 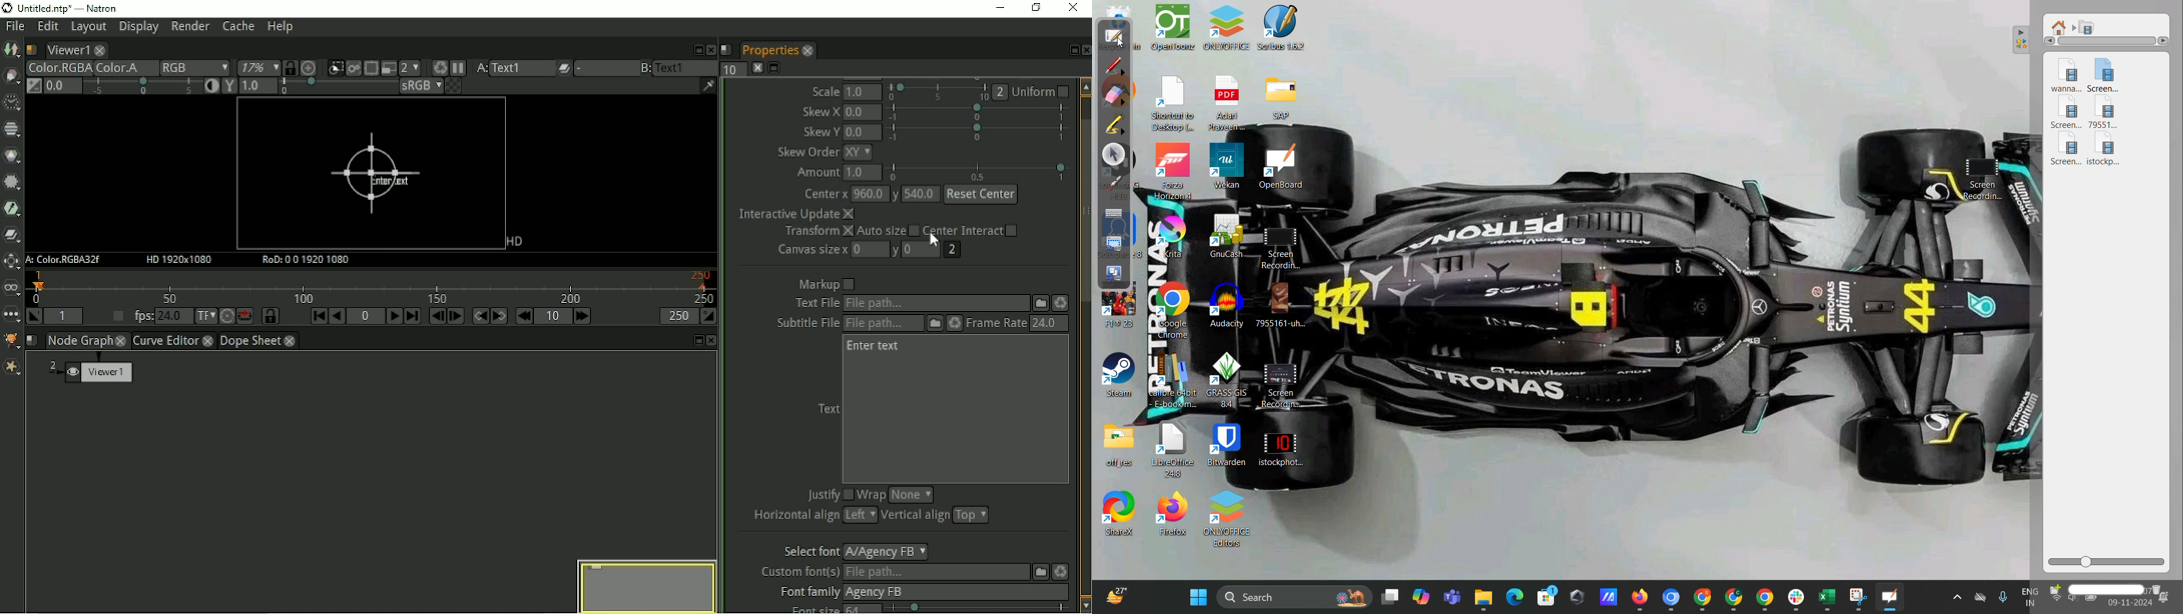 I want to click on Fit® 23, so click(x=1119, y=312).